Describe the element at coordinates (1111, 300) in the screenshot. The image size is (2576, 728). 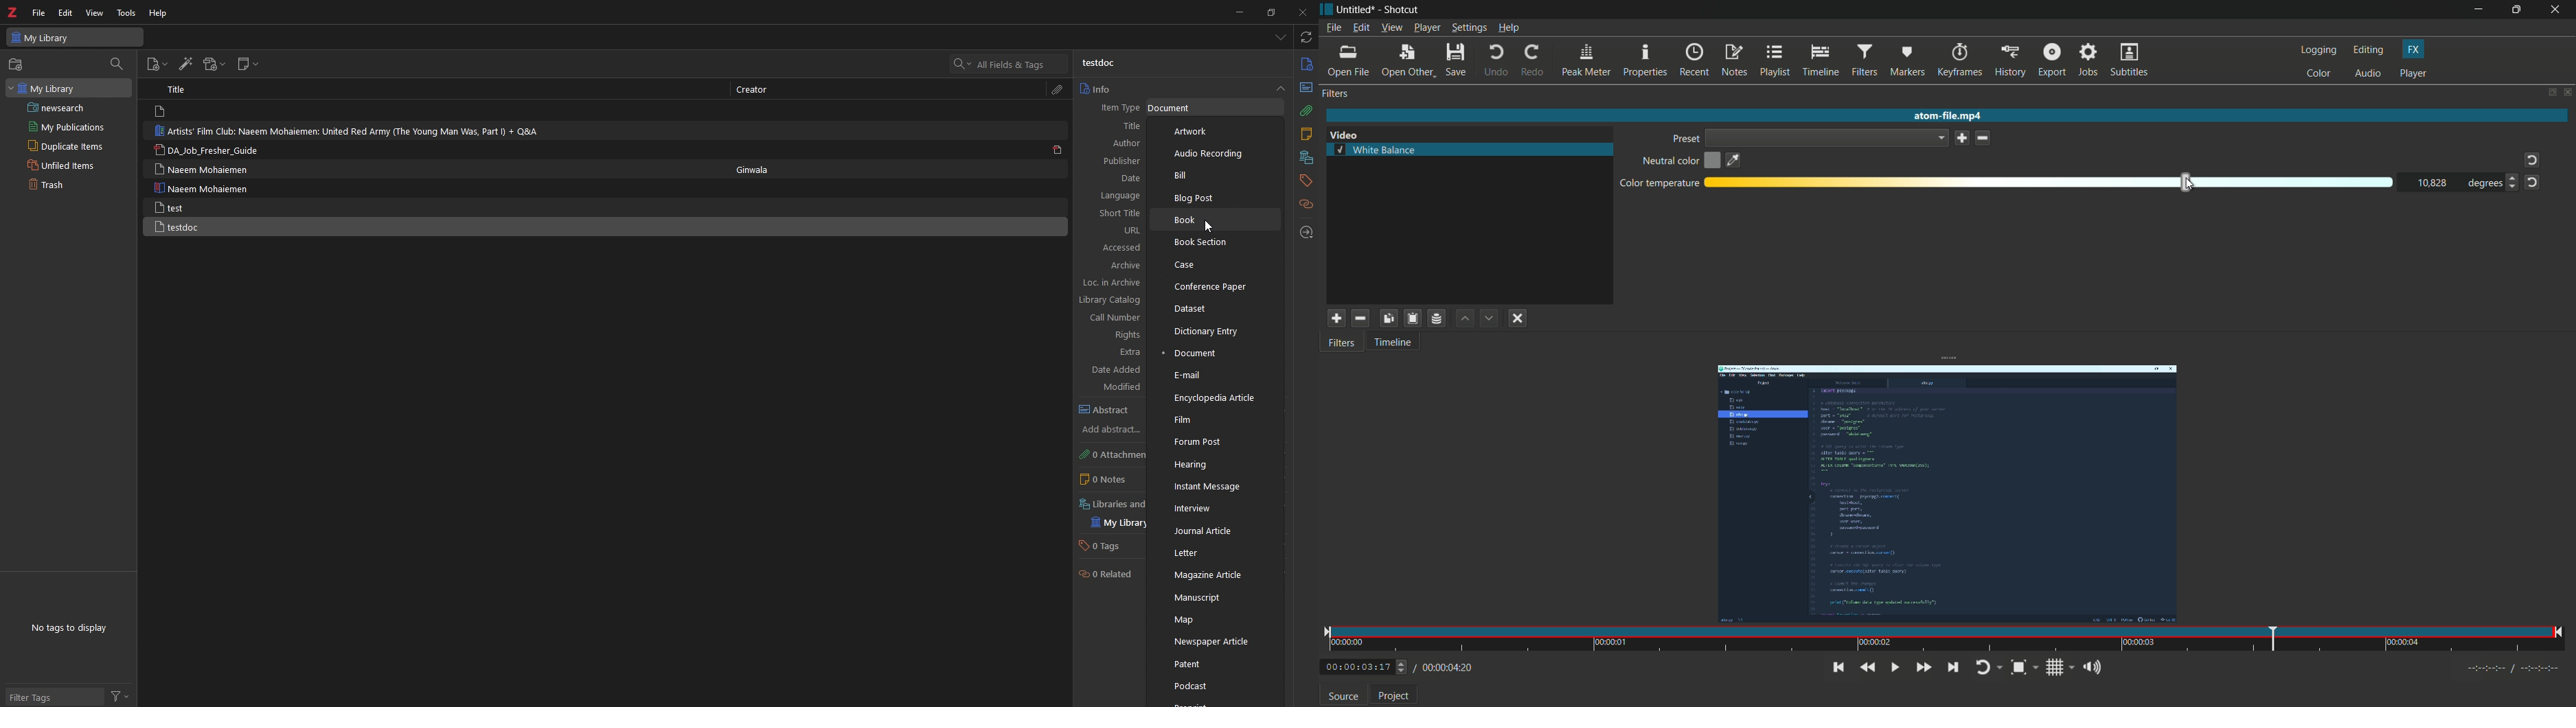
I see `Library catalog` at that location.